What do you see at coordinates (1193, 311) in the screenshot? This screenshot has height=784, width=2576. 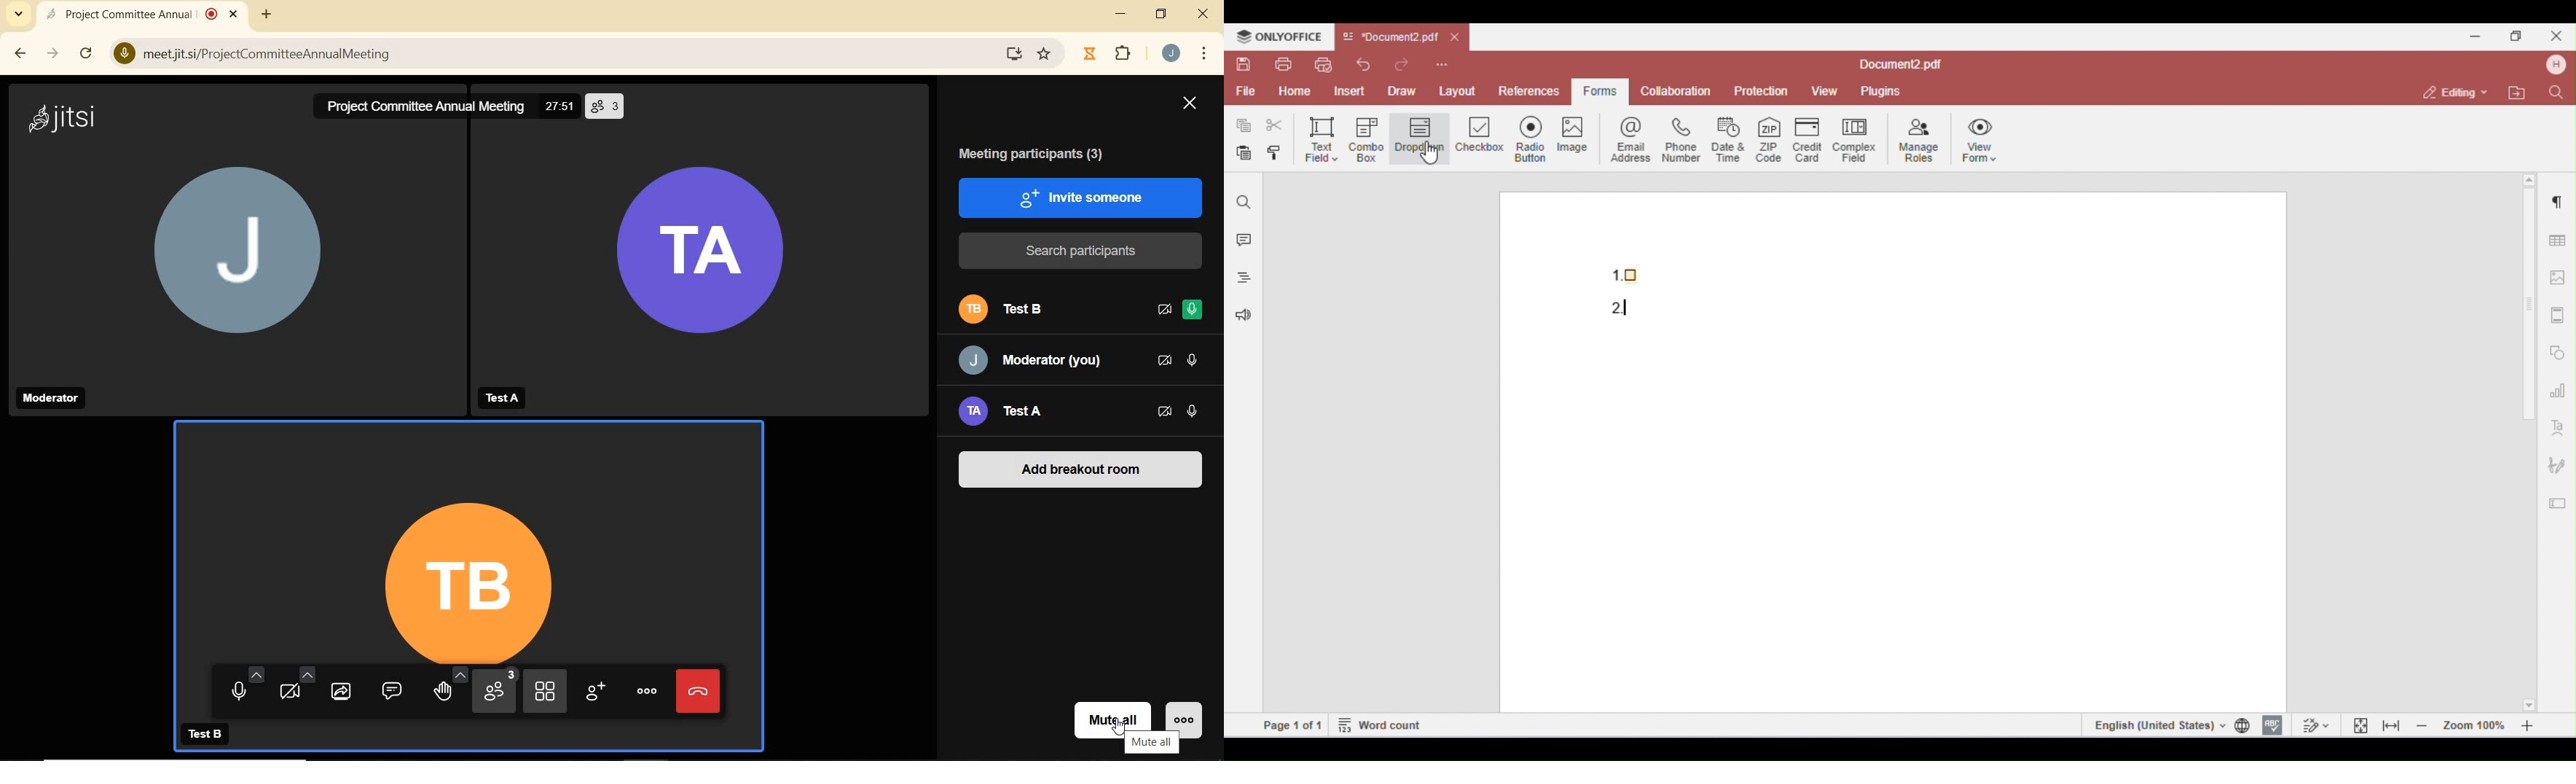 I see `MICROPHONE` at bounding box center [1193, 311].